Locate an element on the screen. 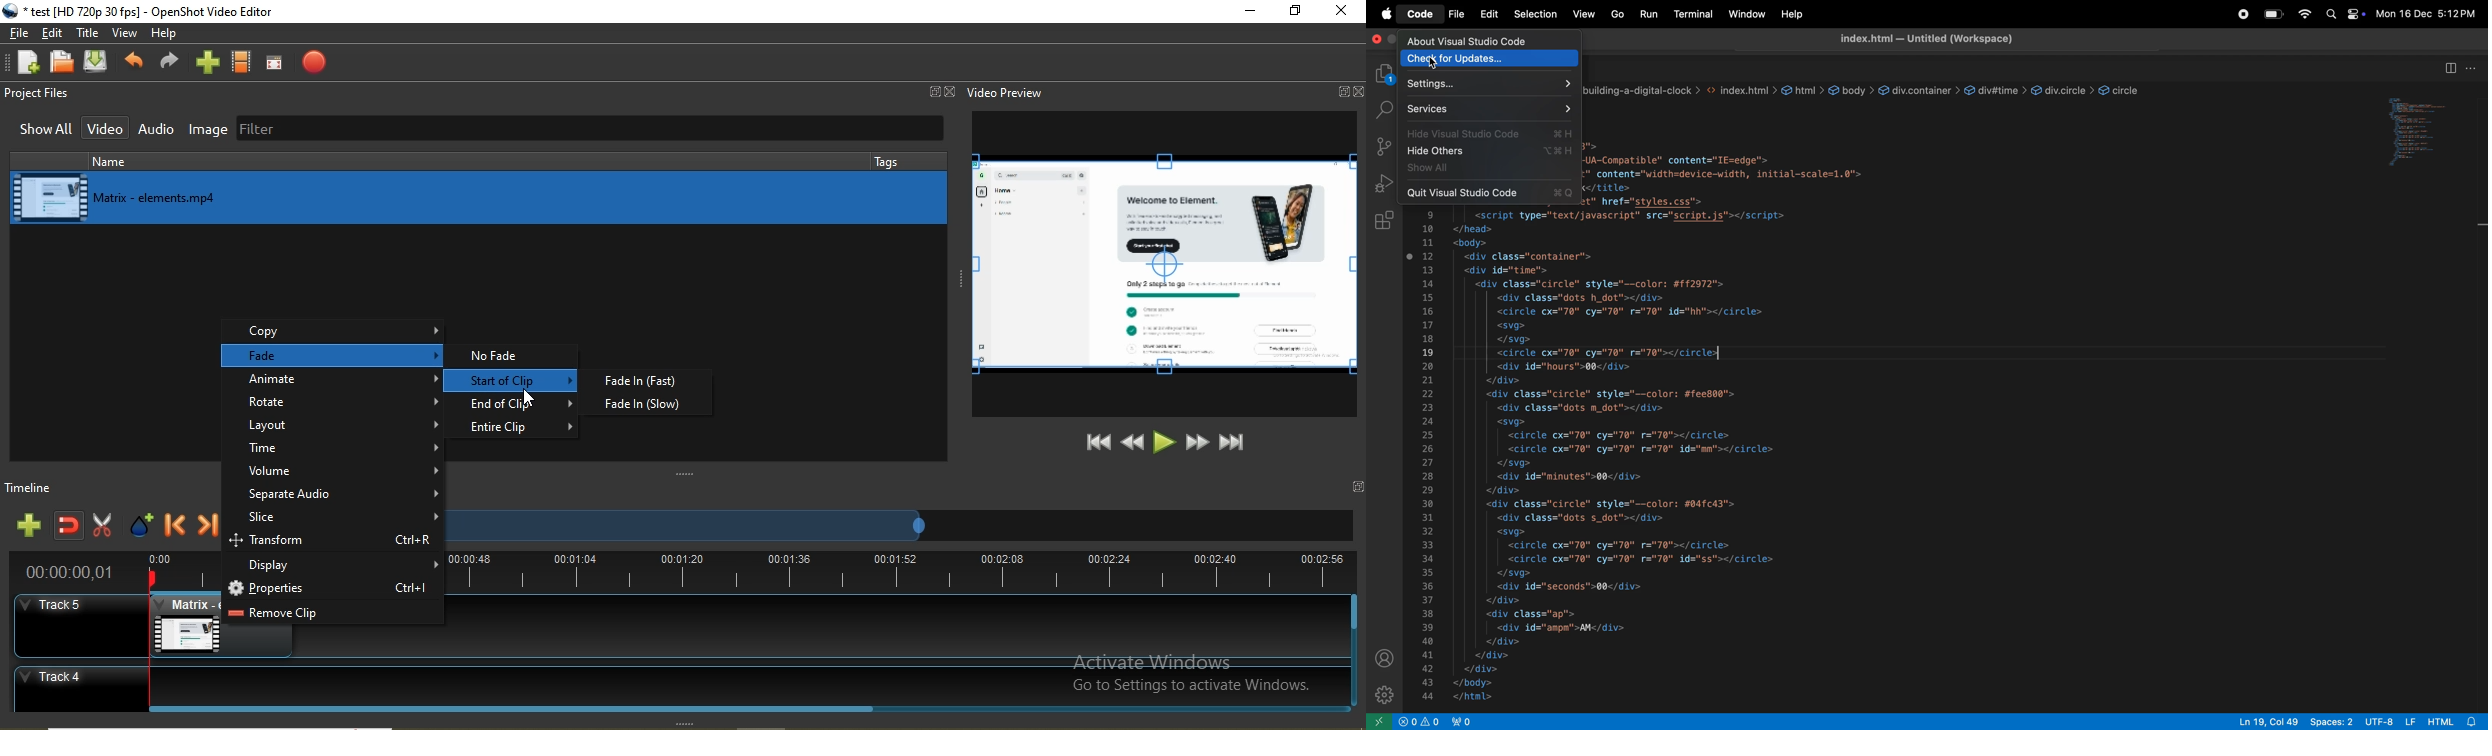 The height and width of the screenshot is (756, 2492). <div class="circle" style="--color: #04fc43"> is located at coordinates (1614, 503).